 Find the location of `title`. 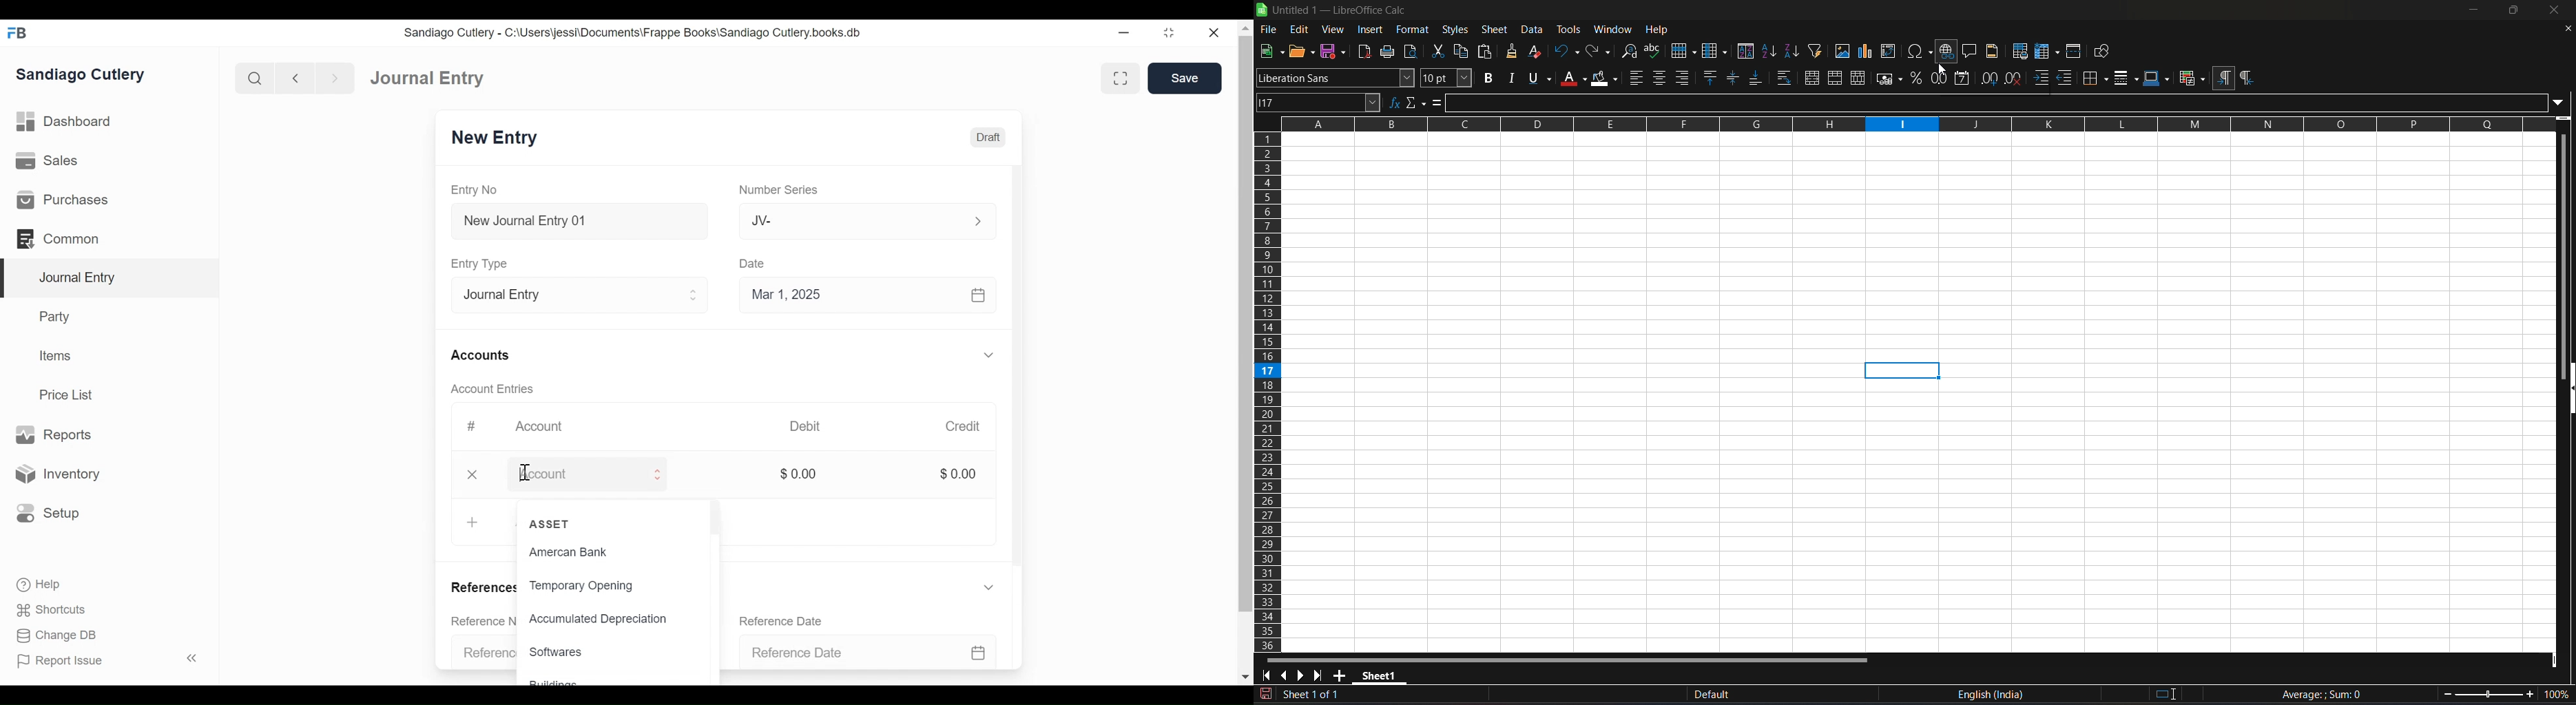

title is located at coordinates (1340, 10).